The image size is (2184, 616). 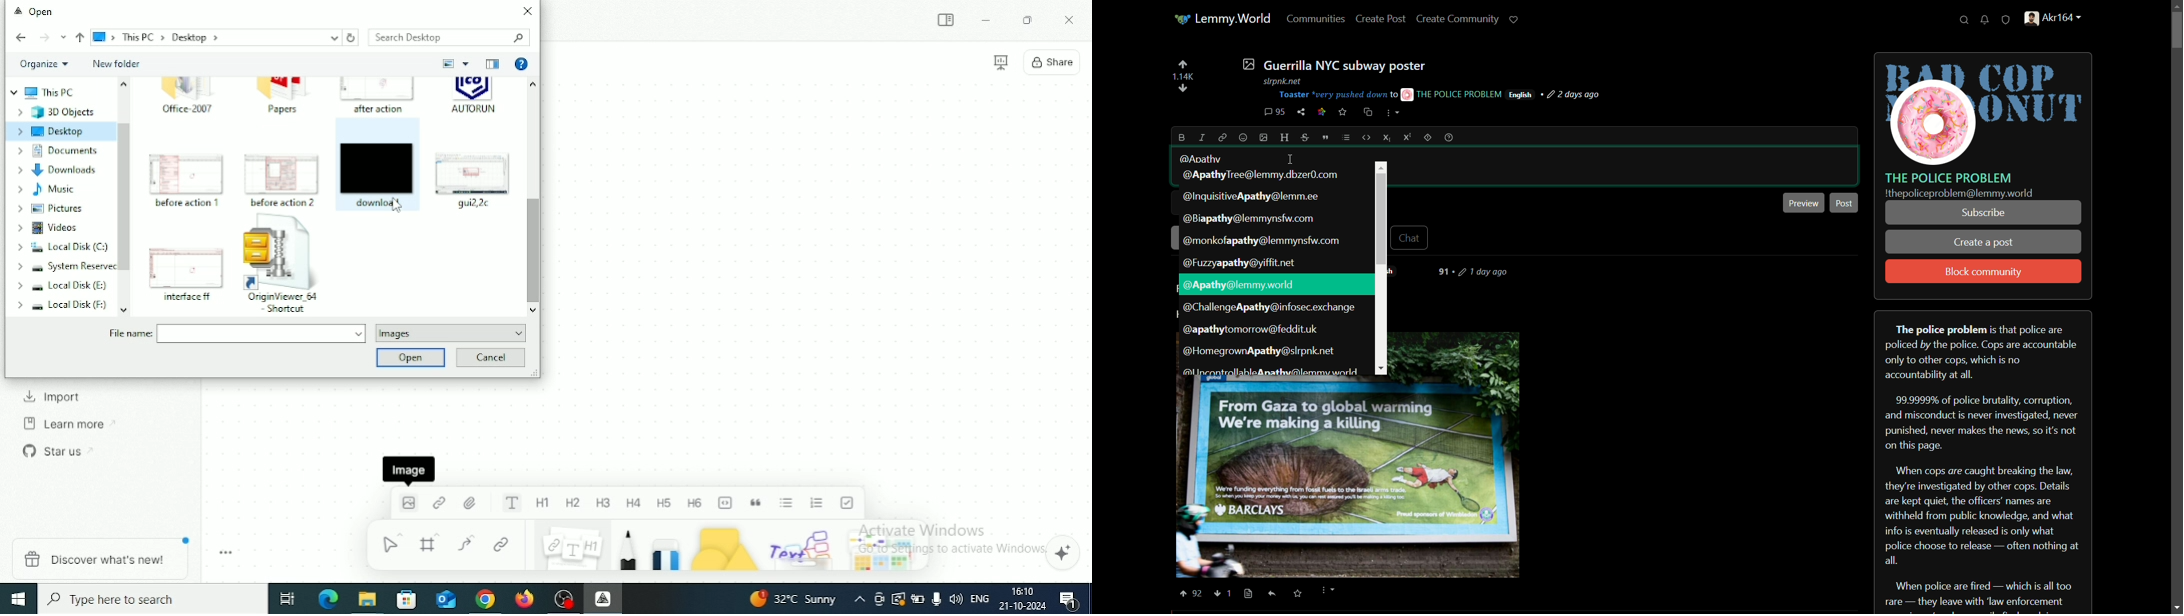 I want to click on Documents, so click(x=58, y=151).